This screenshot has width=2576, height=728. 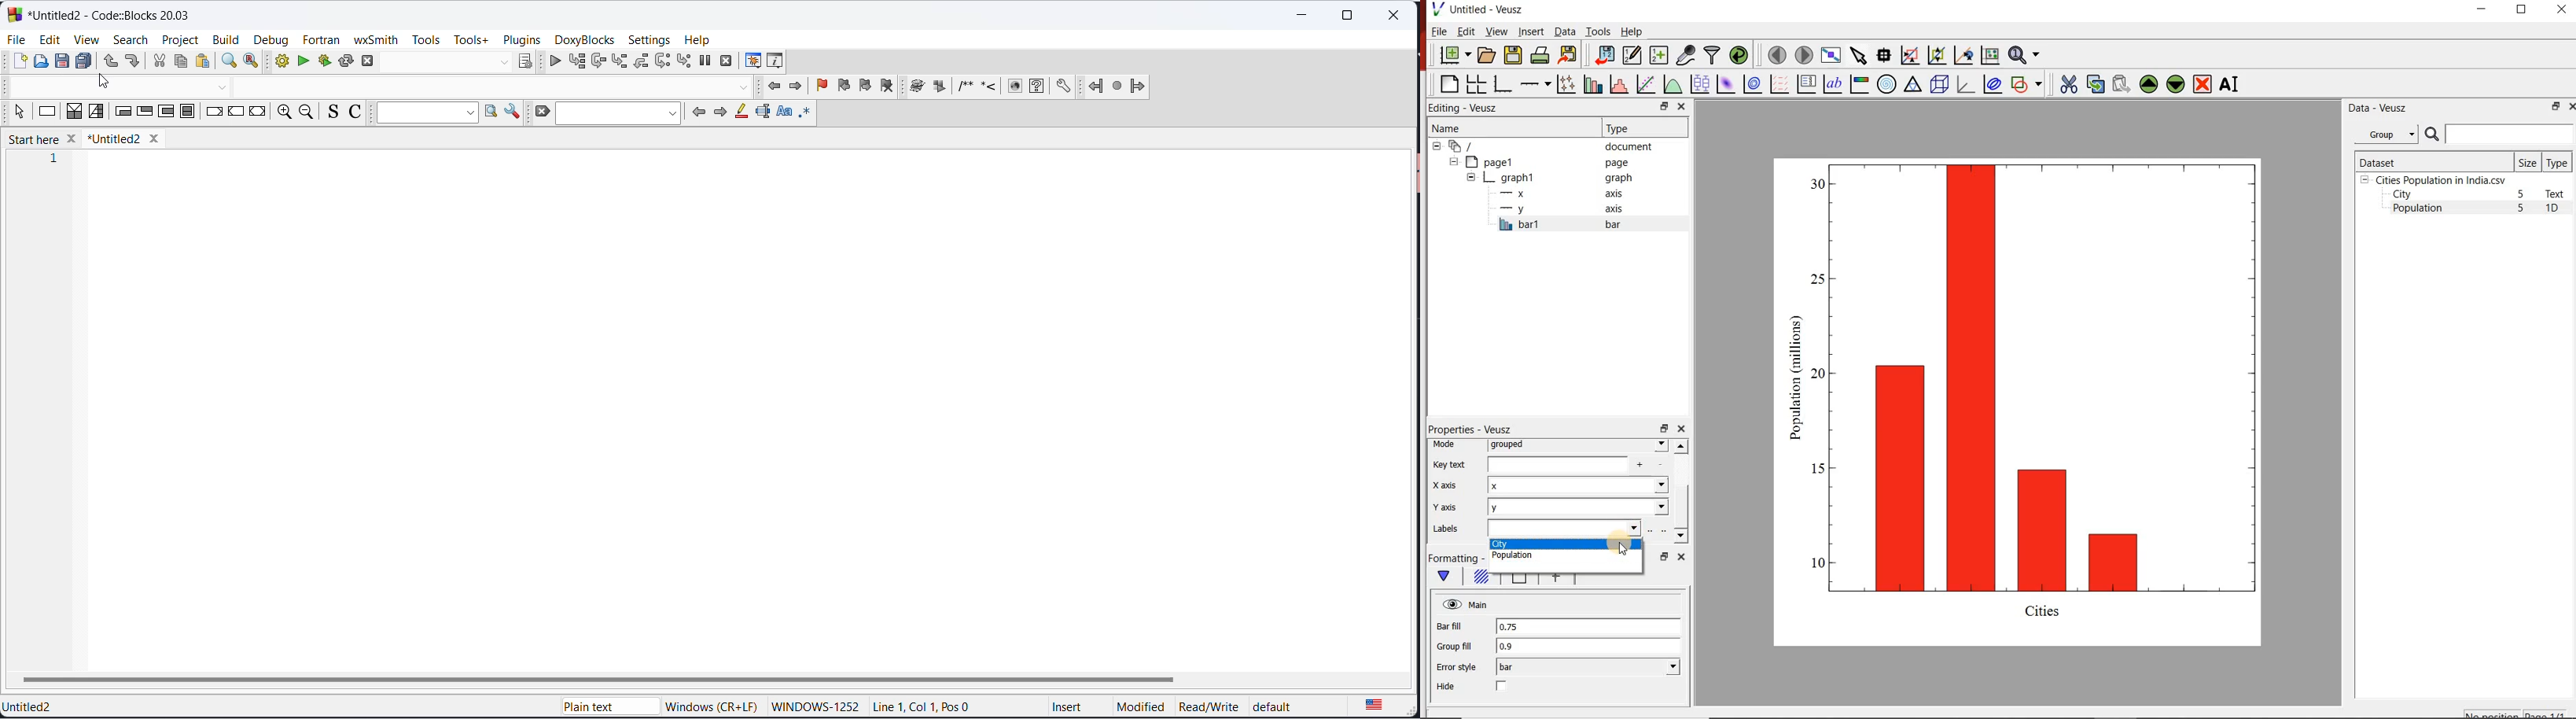 I want to click on y axis, so click(x=1454, y=507).